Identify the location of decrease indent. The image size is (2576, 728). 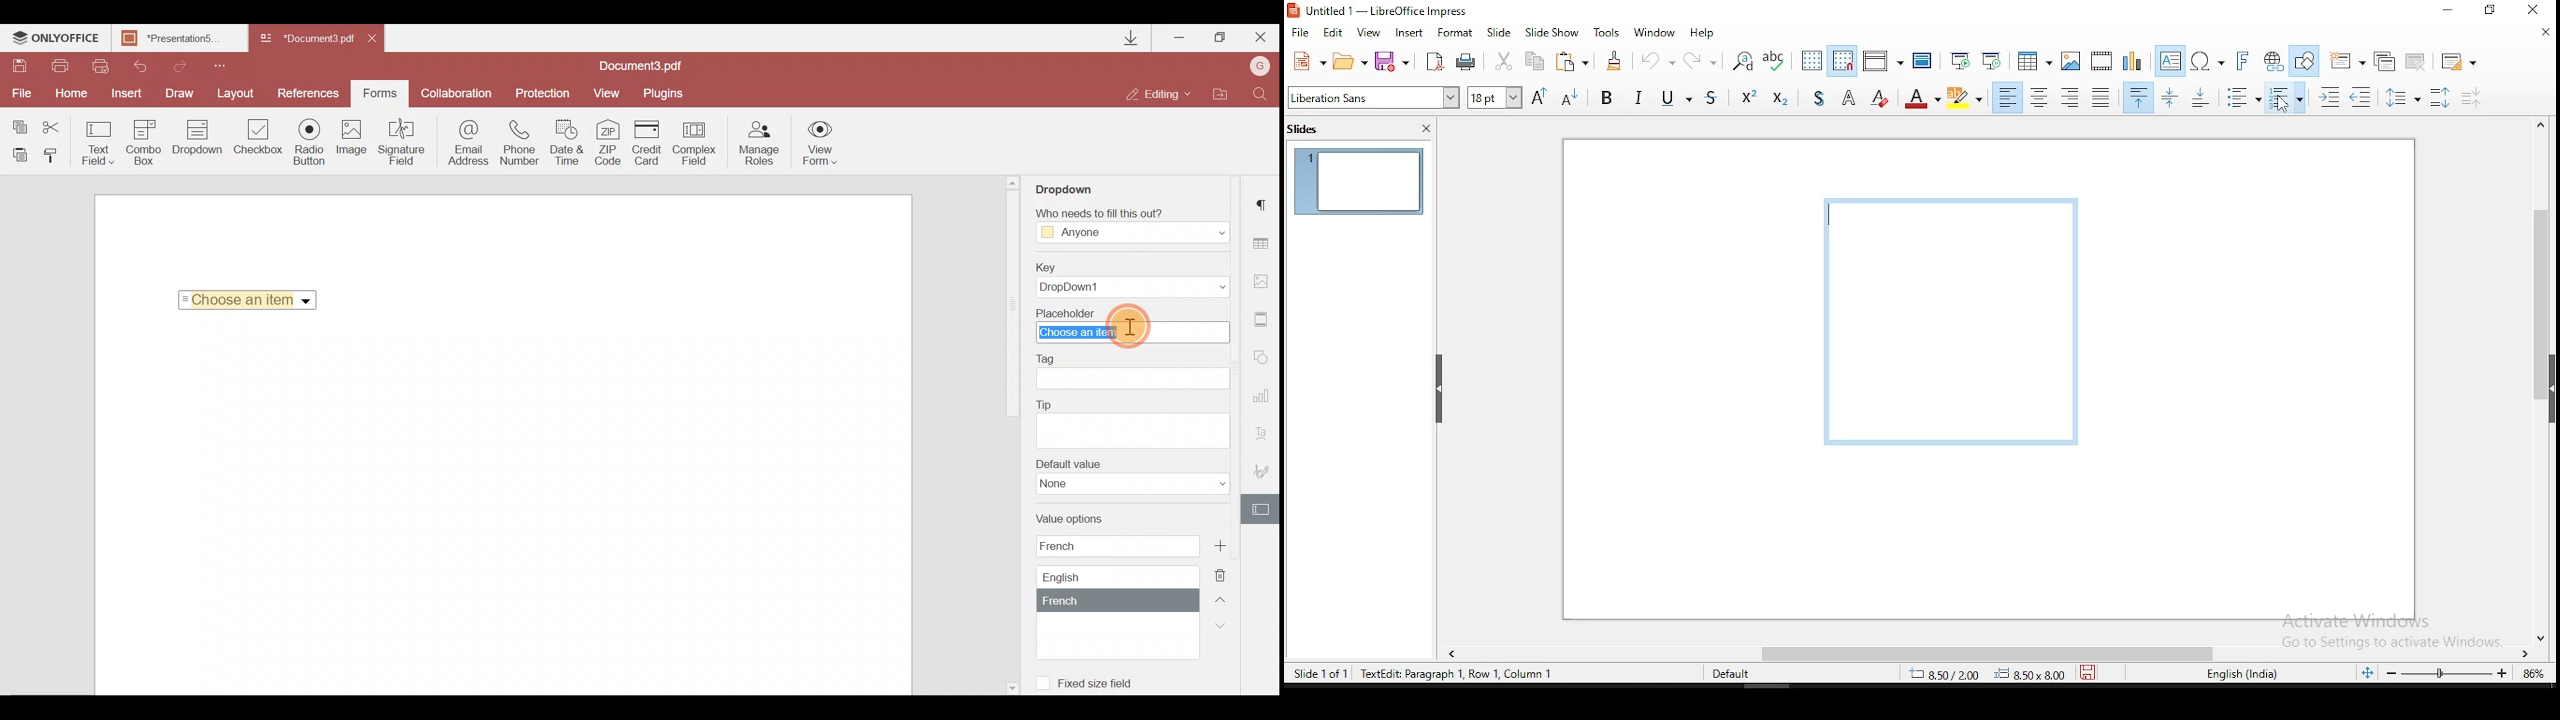
(2362, 98).